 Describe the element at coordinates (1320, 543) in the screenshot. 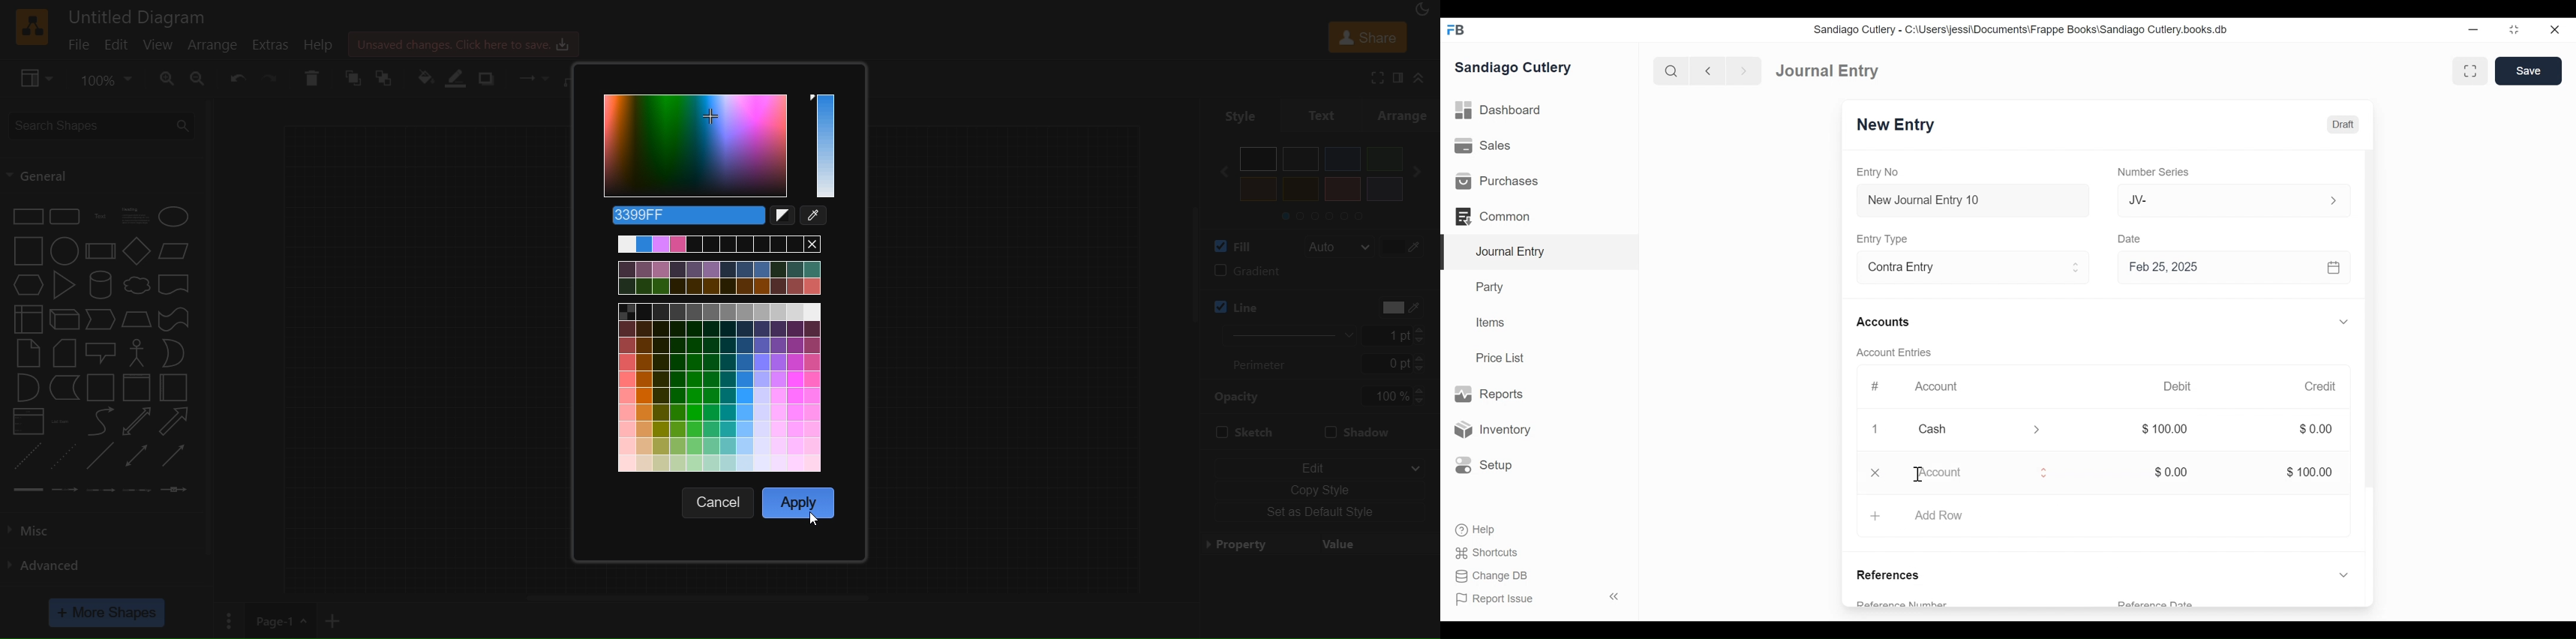

I see `property` at that location.